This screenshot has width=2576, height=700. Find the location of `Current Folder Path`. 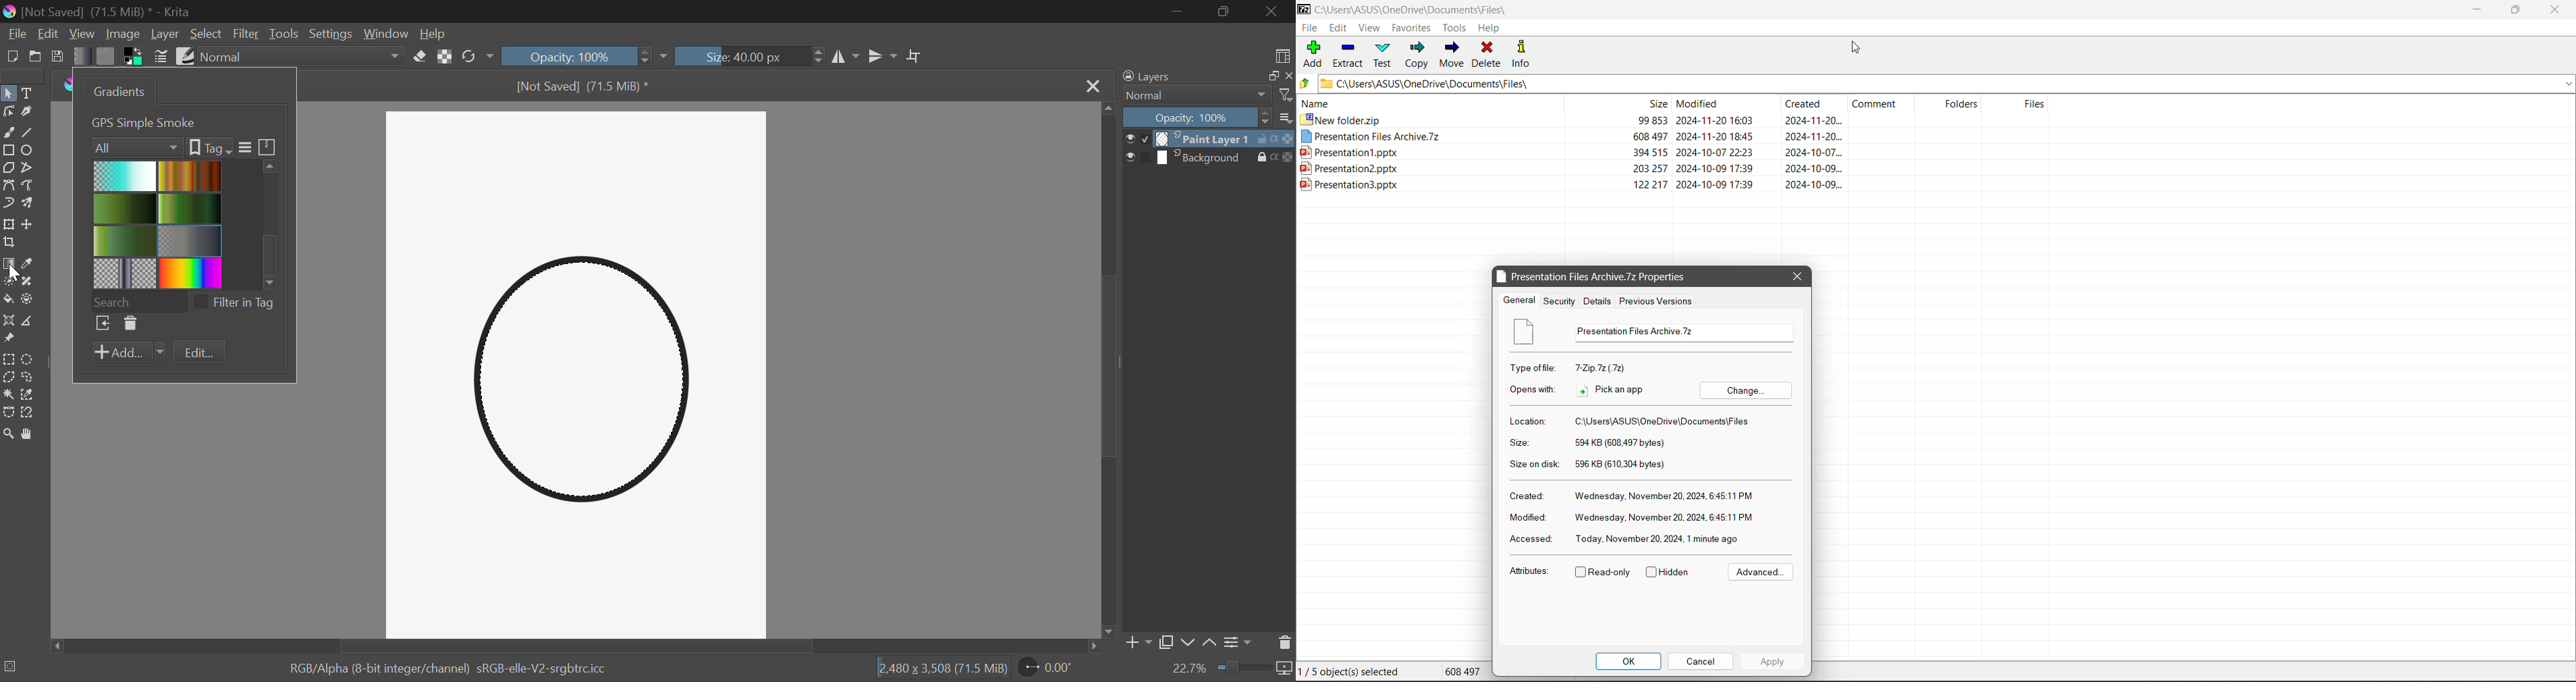

Current Folder Path is located at coordinates (1422, 8).